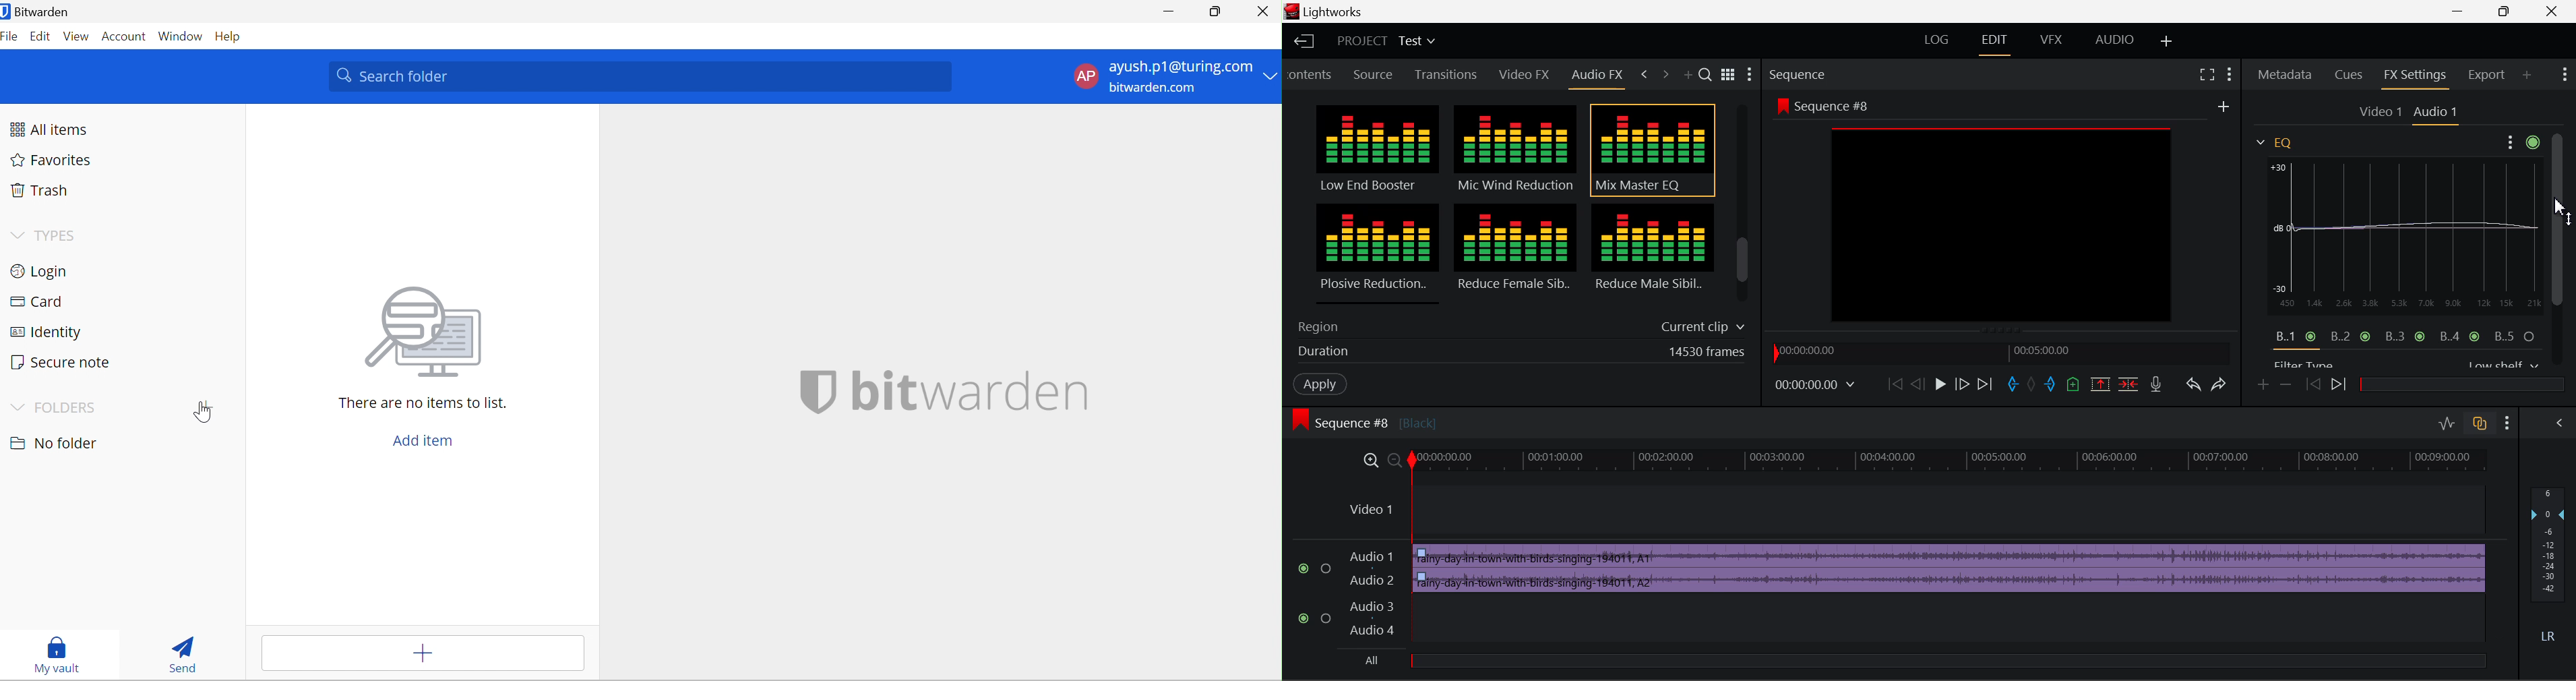 The width and height of the screenshot is (2576, 700). I want to click on AUDIO Layout, so click(2114, 41).